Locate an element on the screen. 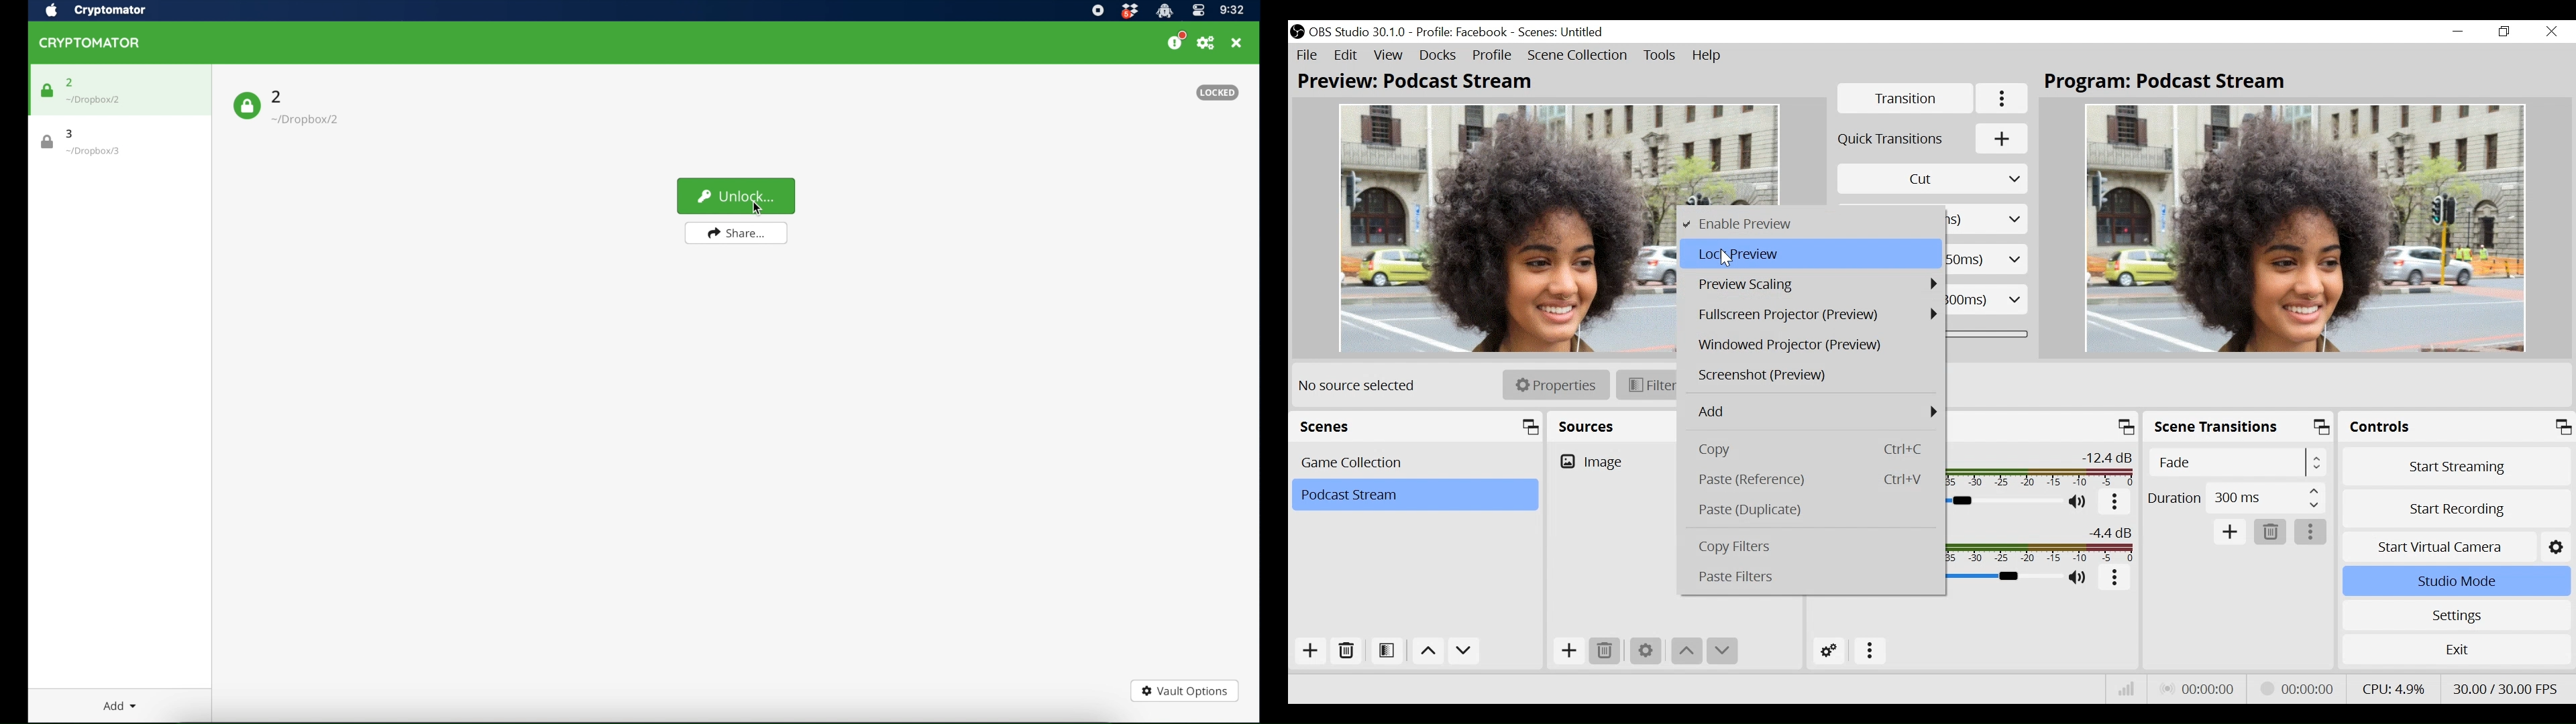  Start Virtual Camera is located at coordinates (2454, 546).